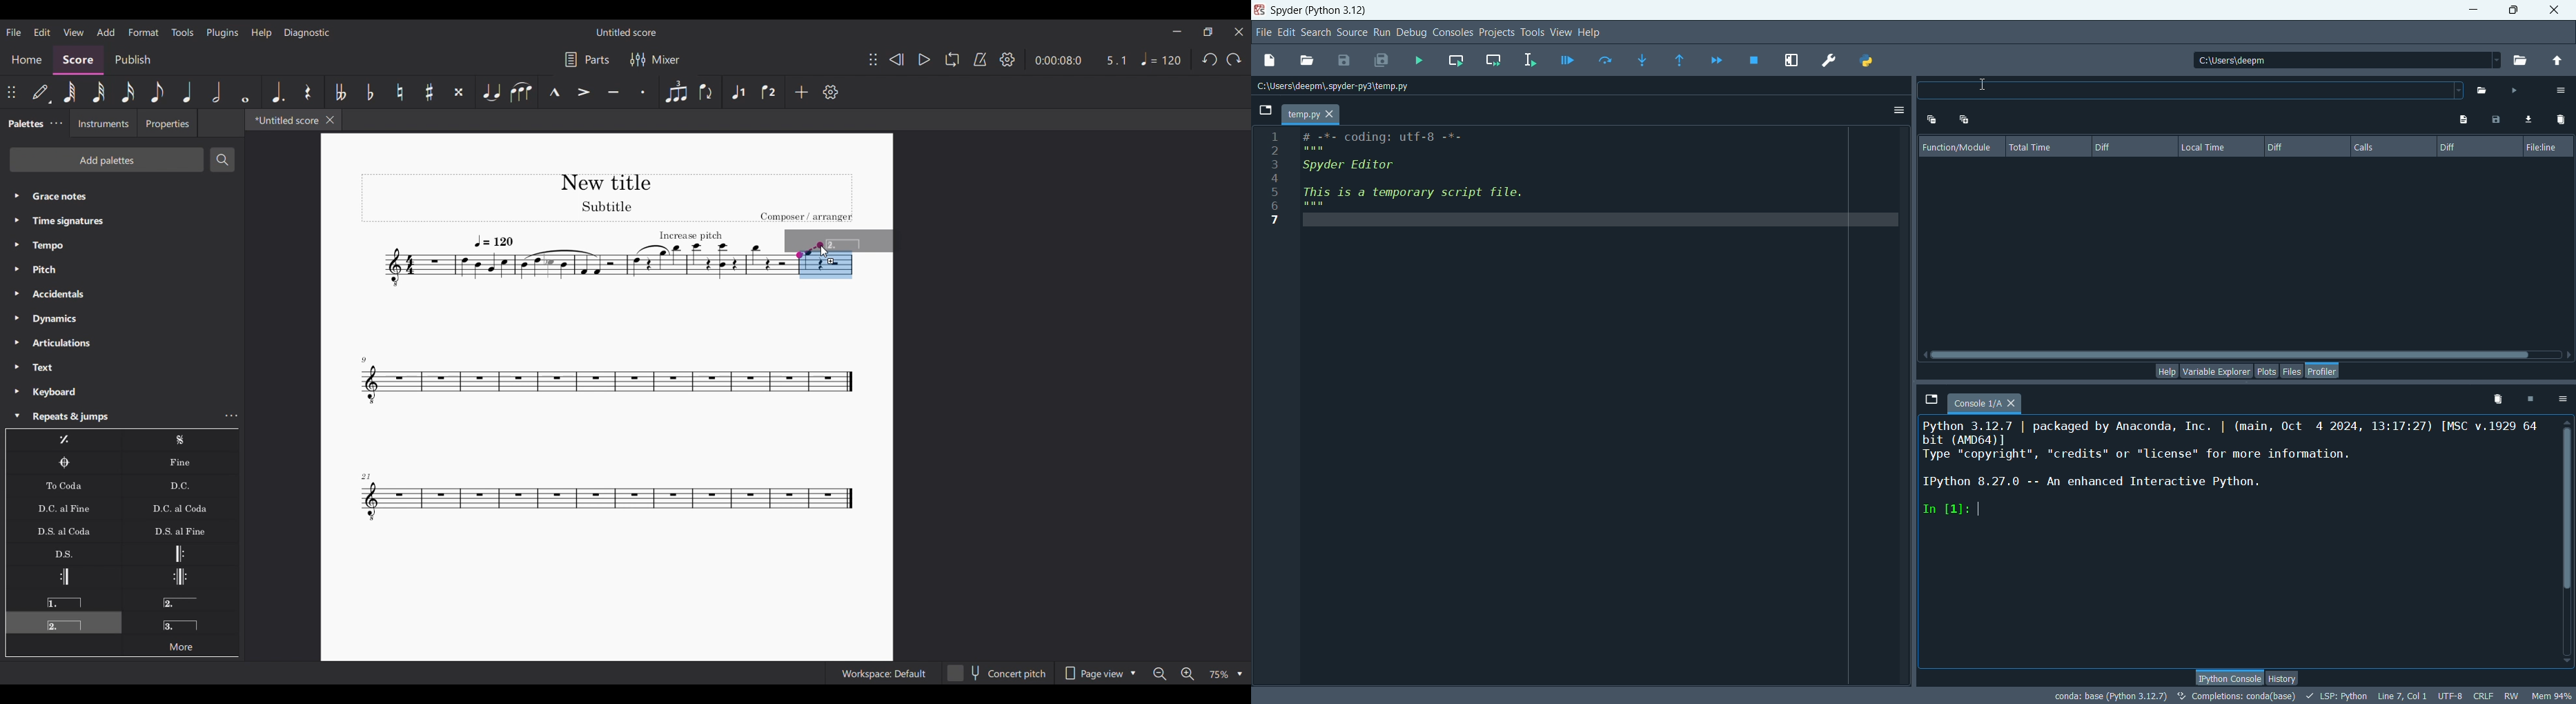  Describe the element at coordinates (2285, 678) in the screenshot. I see `history` at that location.